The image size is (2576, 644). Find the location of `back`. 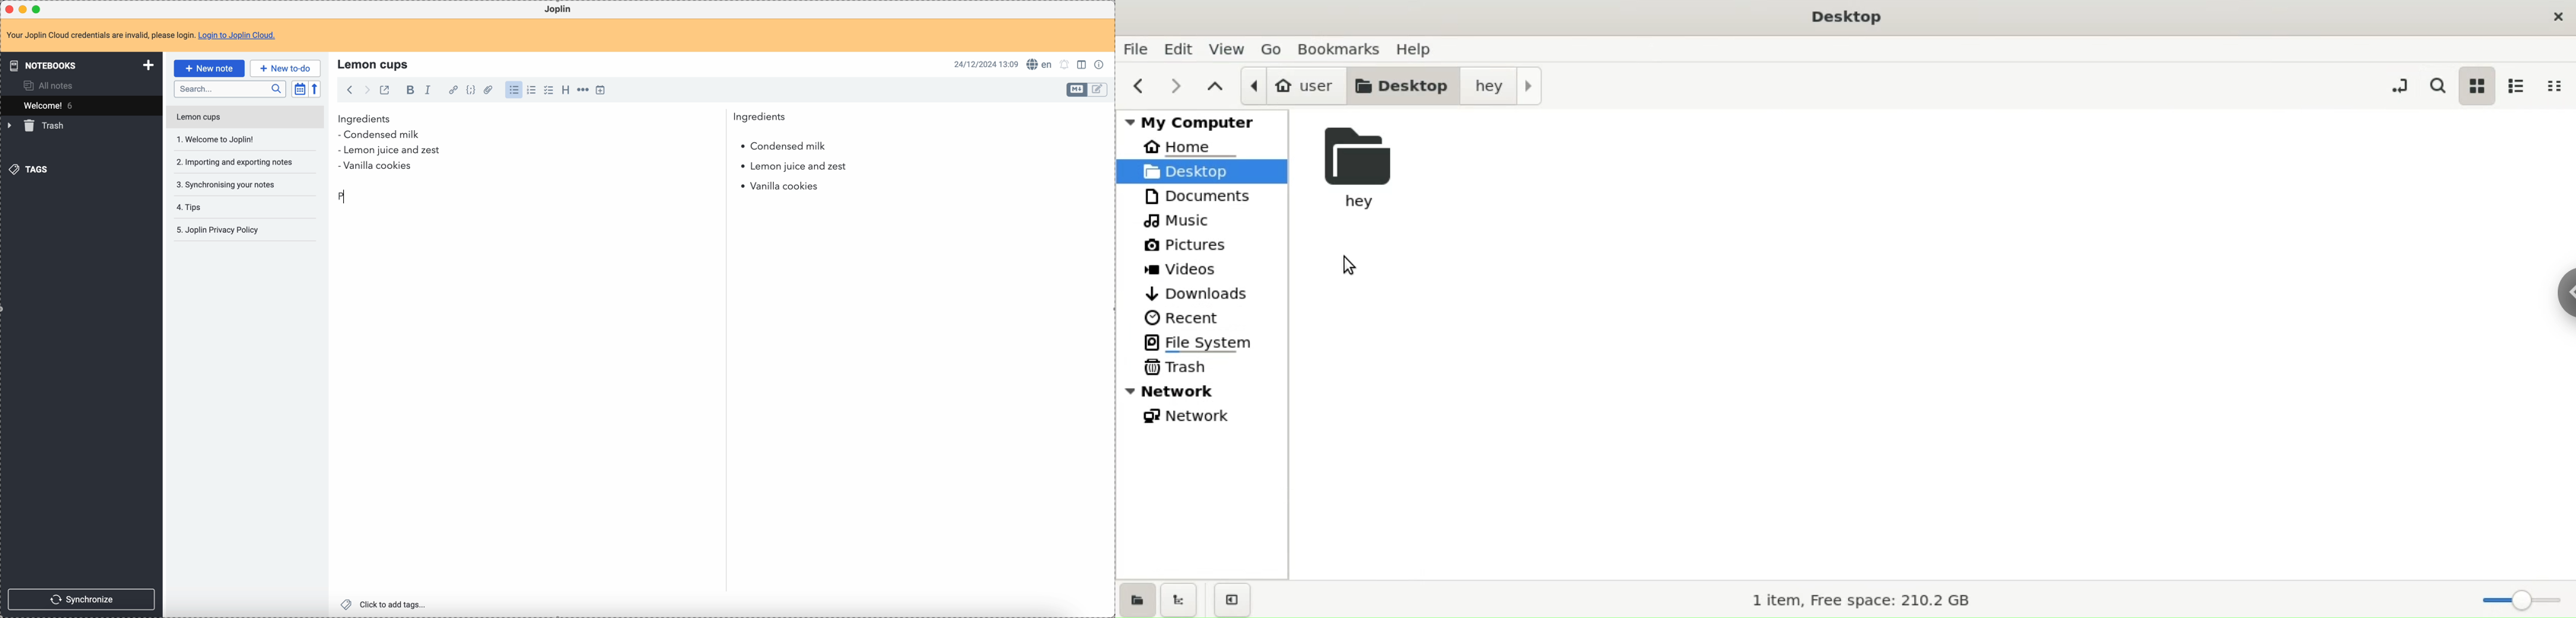

back is located at coordinates (349, 90).